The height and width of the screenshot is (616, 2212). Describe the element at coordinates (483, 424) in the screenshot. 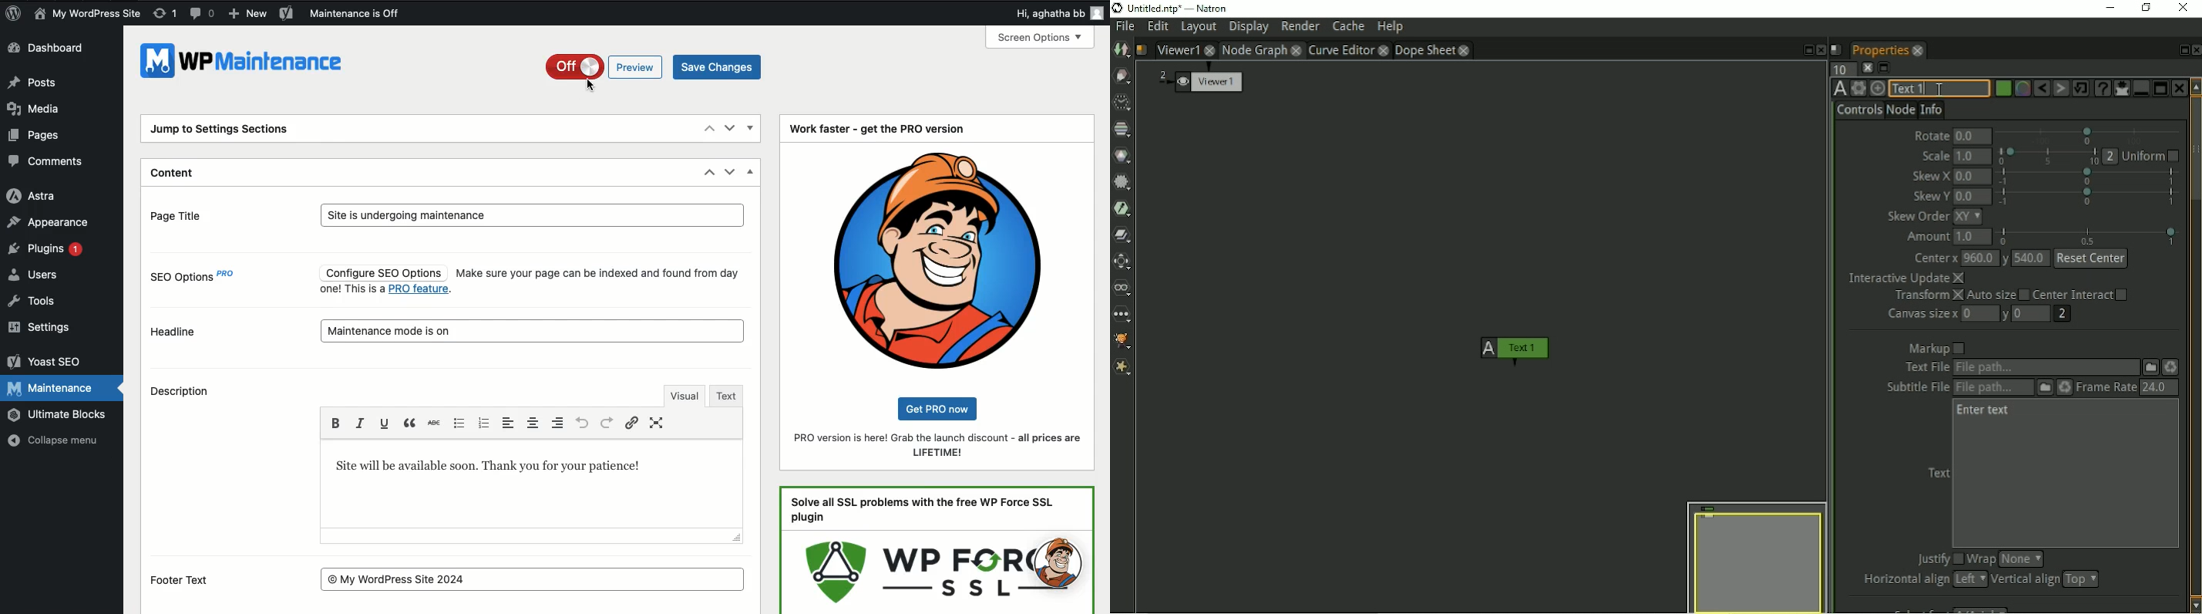

I see `Numbered bullet` at that location.